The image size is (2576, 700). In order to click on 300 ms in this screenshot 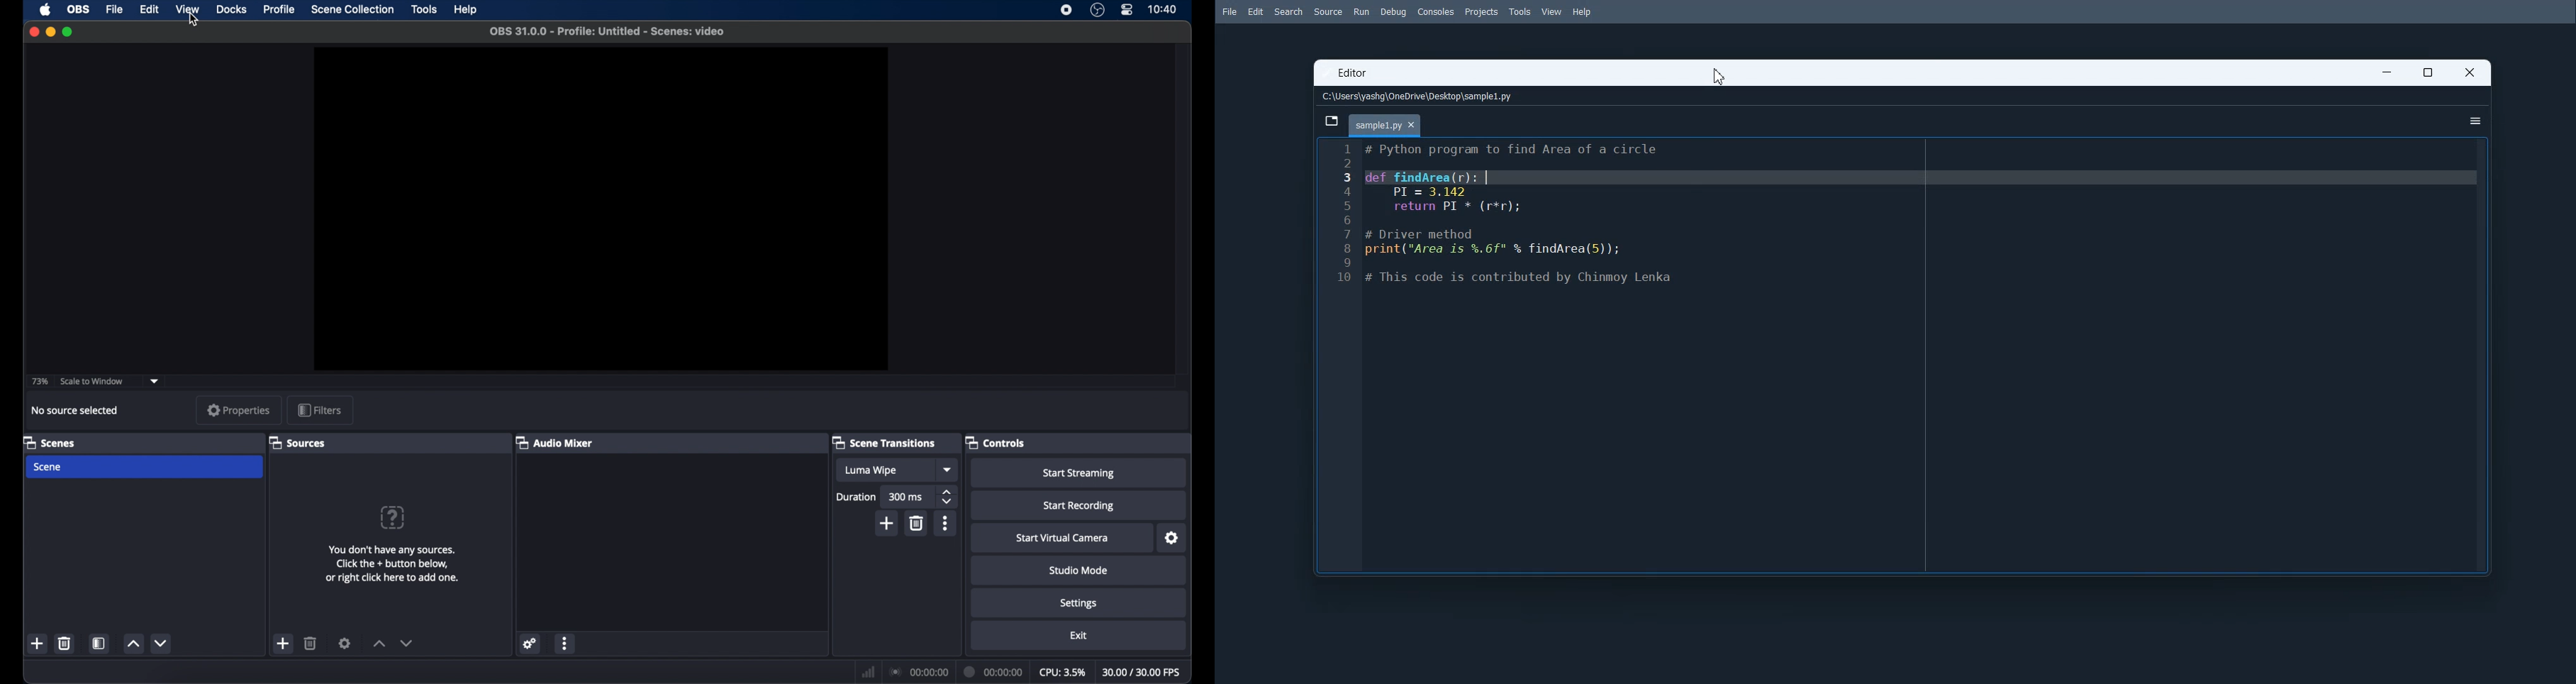, I will do `click(908, 497)`.